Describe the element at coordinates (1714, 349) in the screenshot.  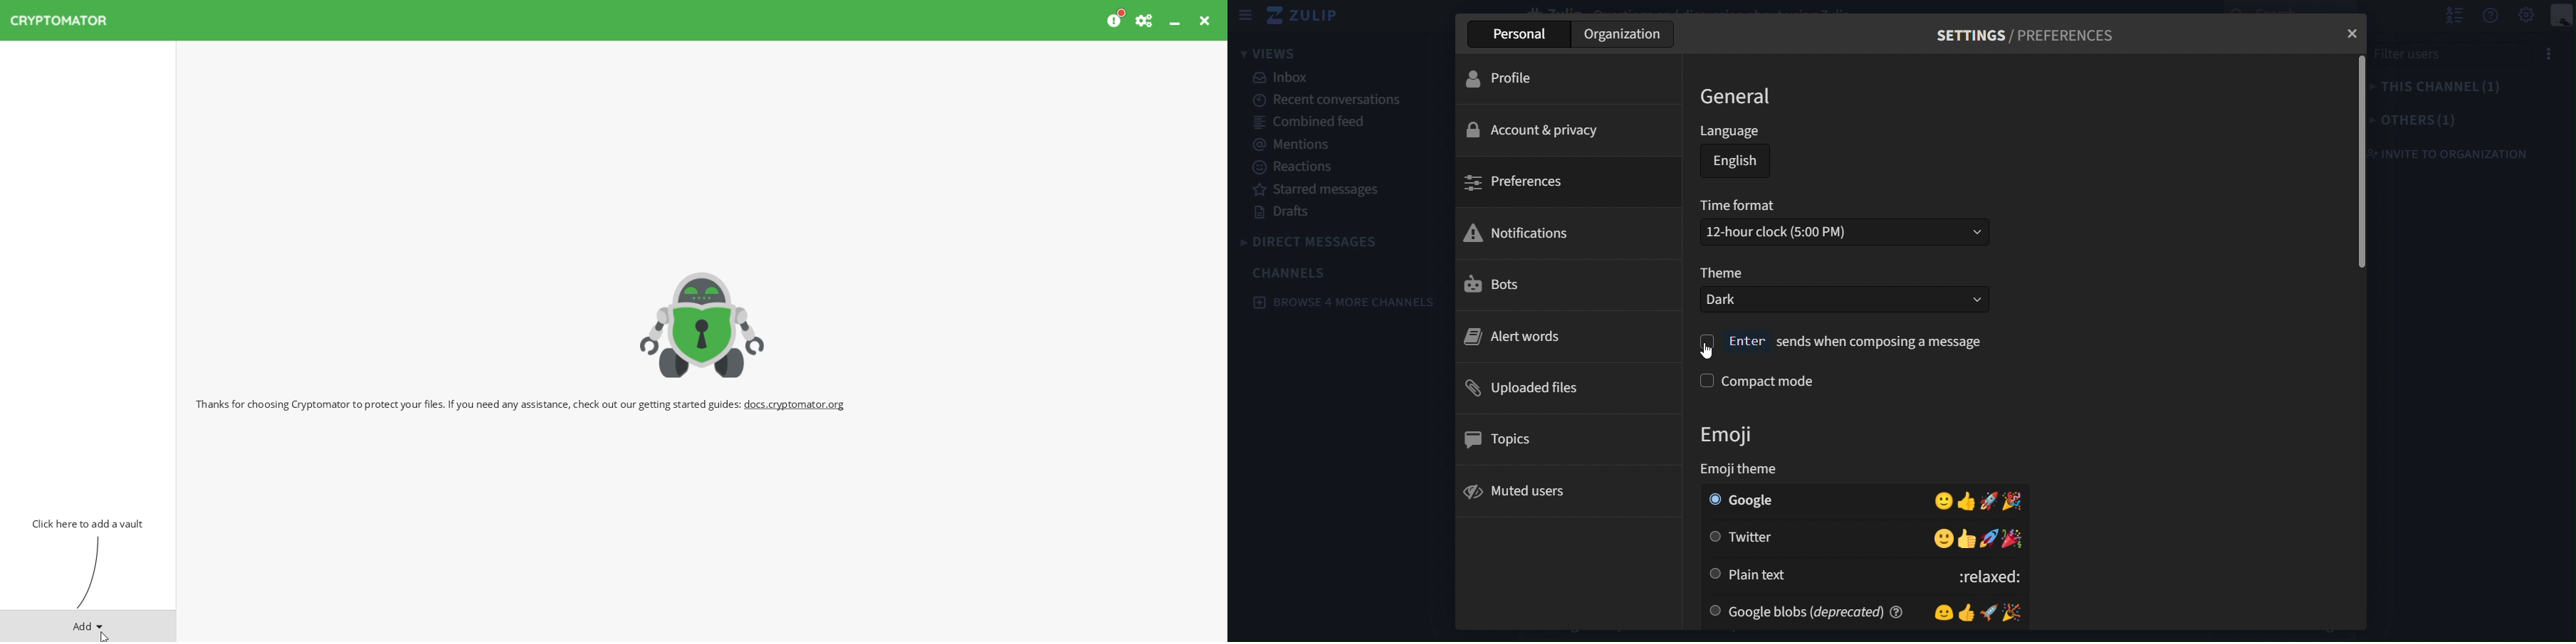
I see `Cursor` at that location.